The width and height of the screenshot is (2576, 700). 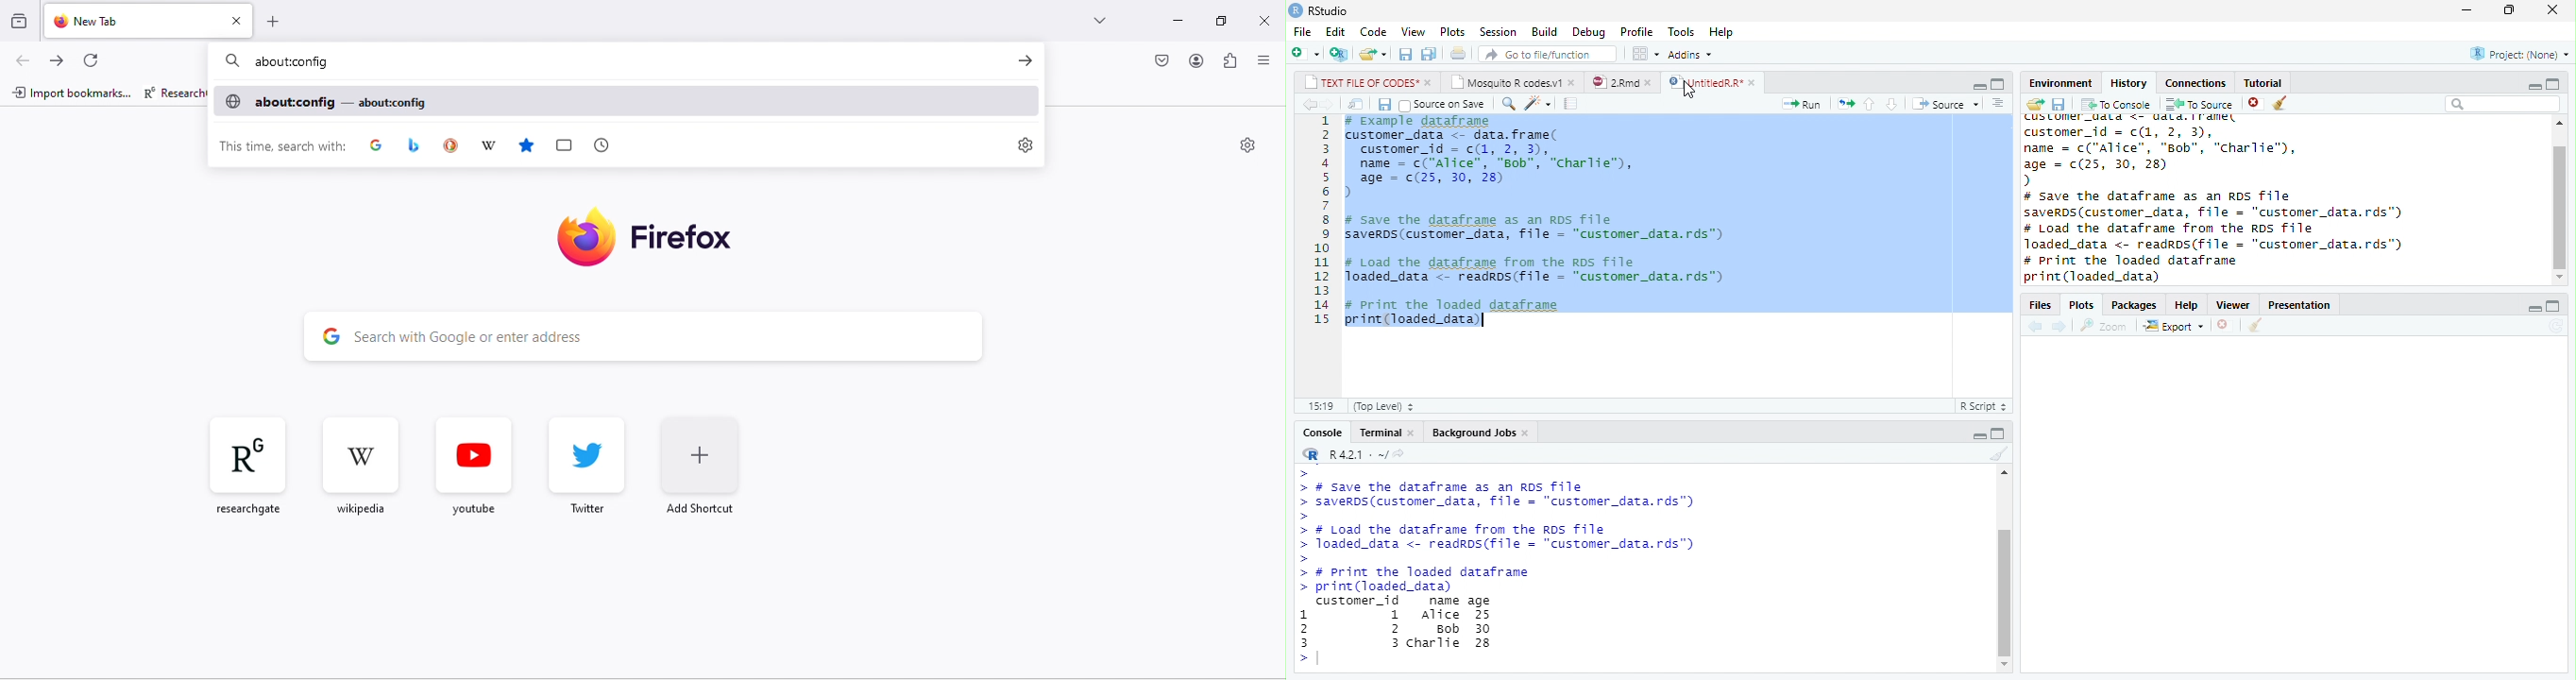 I want to click on cursor, so click(x=1688, y=91).